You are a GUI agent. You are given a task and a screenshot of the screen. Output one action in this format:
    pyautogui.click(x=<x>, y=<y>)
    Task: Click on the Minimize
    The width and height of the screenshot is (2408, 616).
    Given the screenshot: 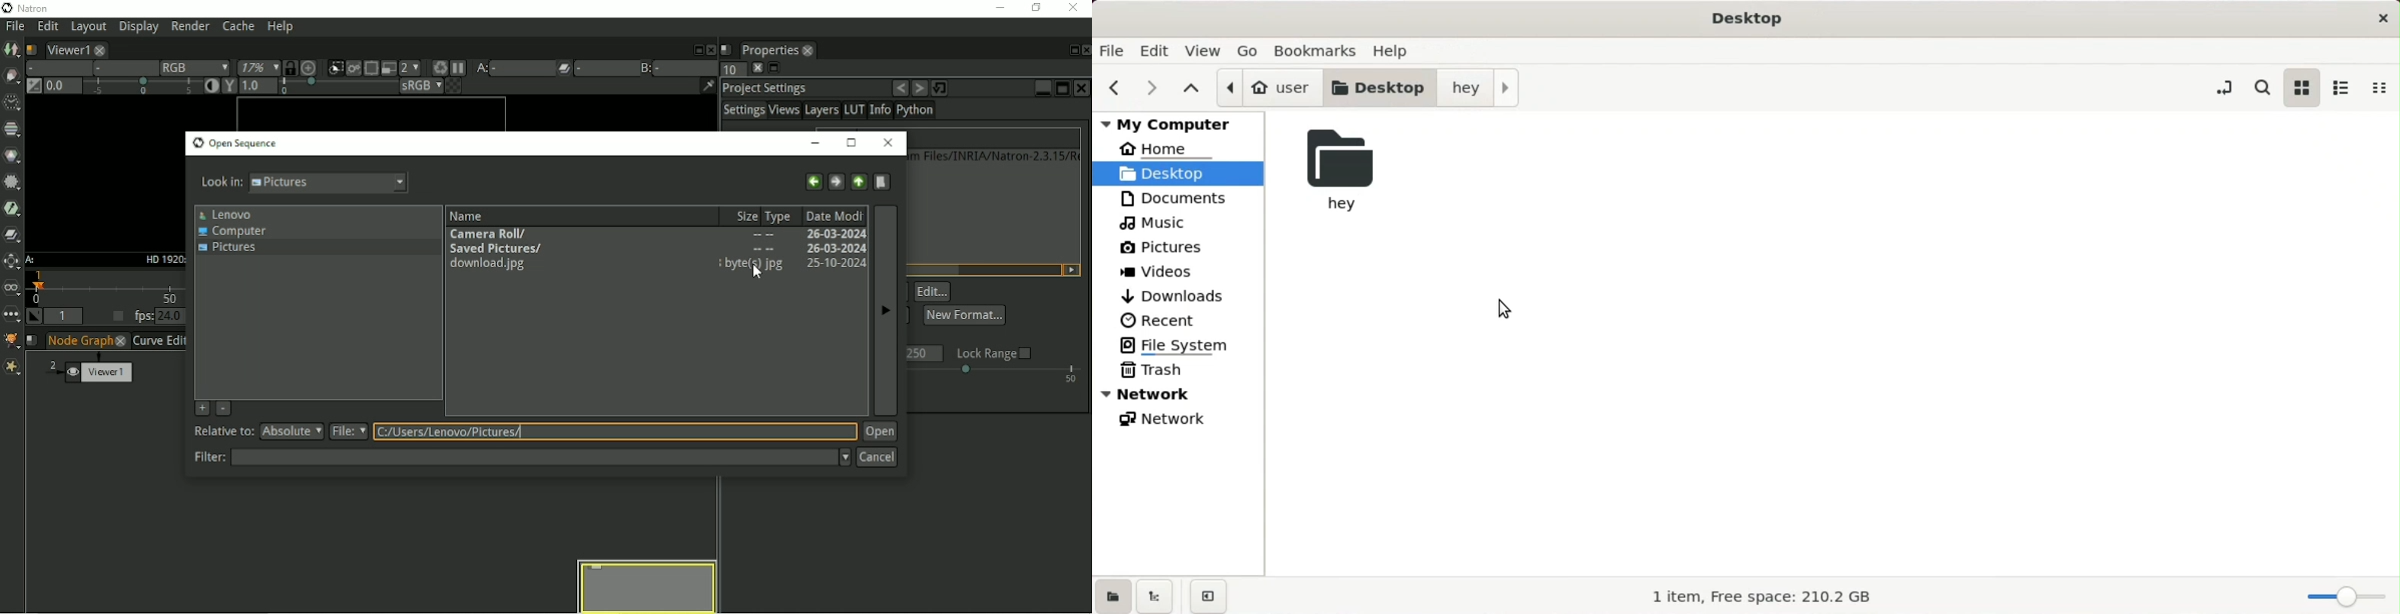 What is the action you would take?
    pyautogui.click(x=1042, y=86)
    